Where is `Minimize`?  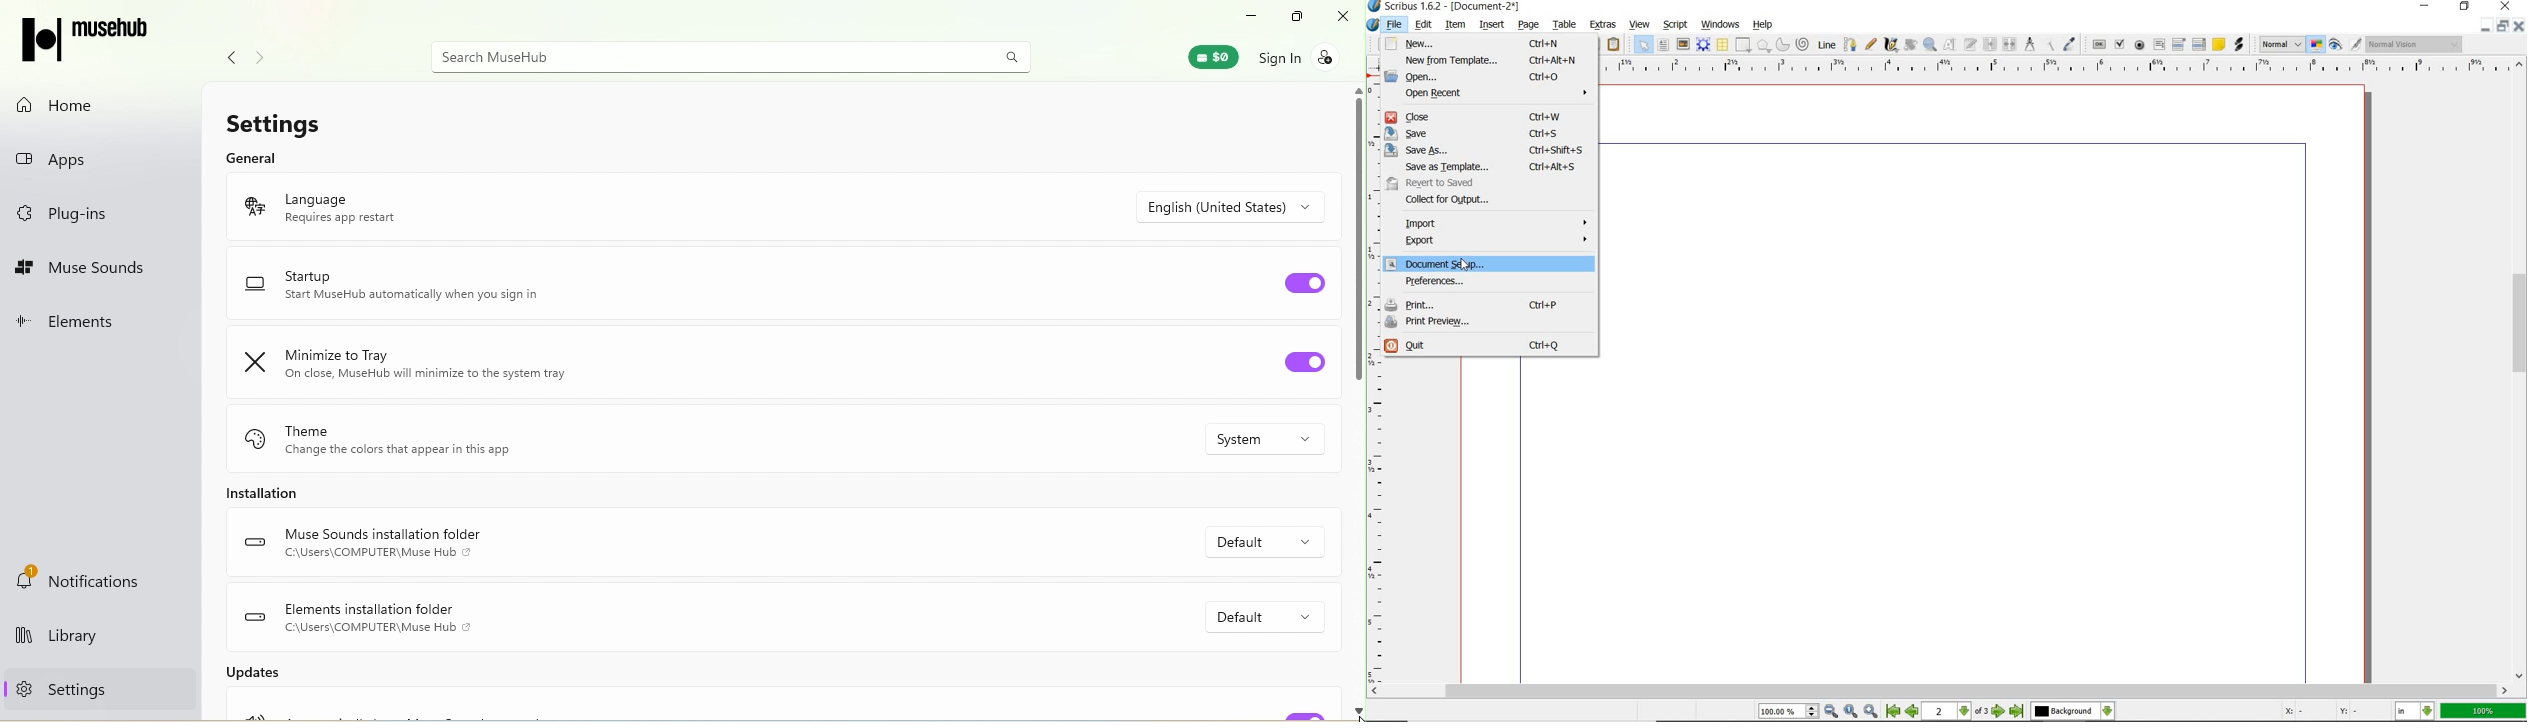
Minimize is located at coordinates (2504, 28).